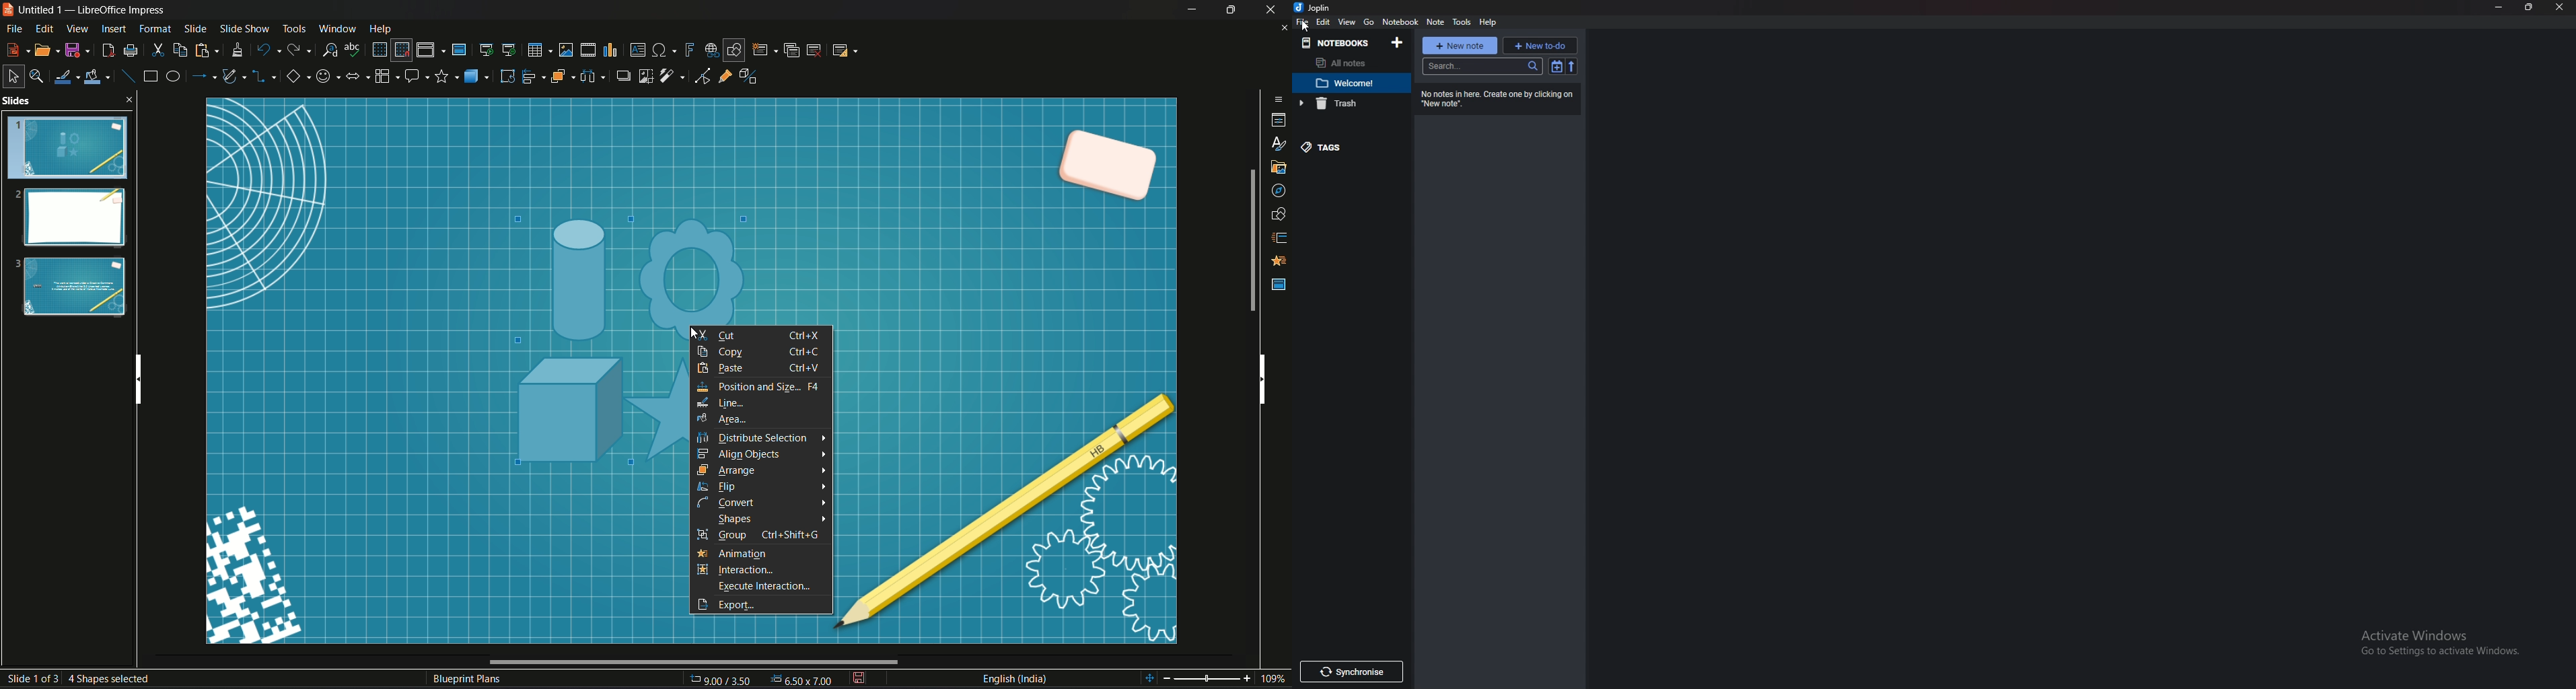  I want to click on 3D objects, so click(478, 75).